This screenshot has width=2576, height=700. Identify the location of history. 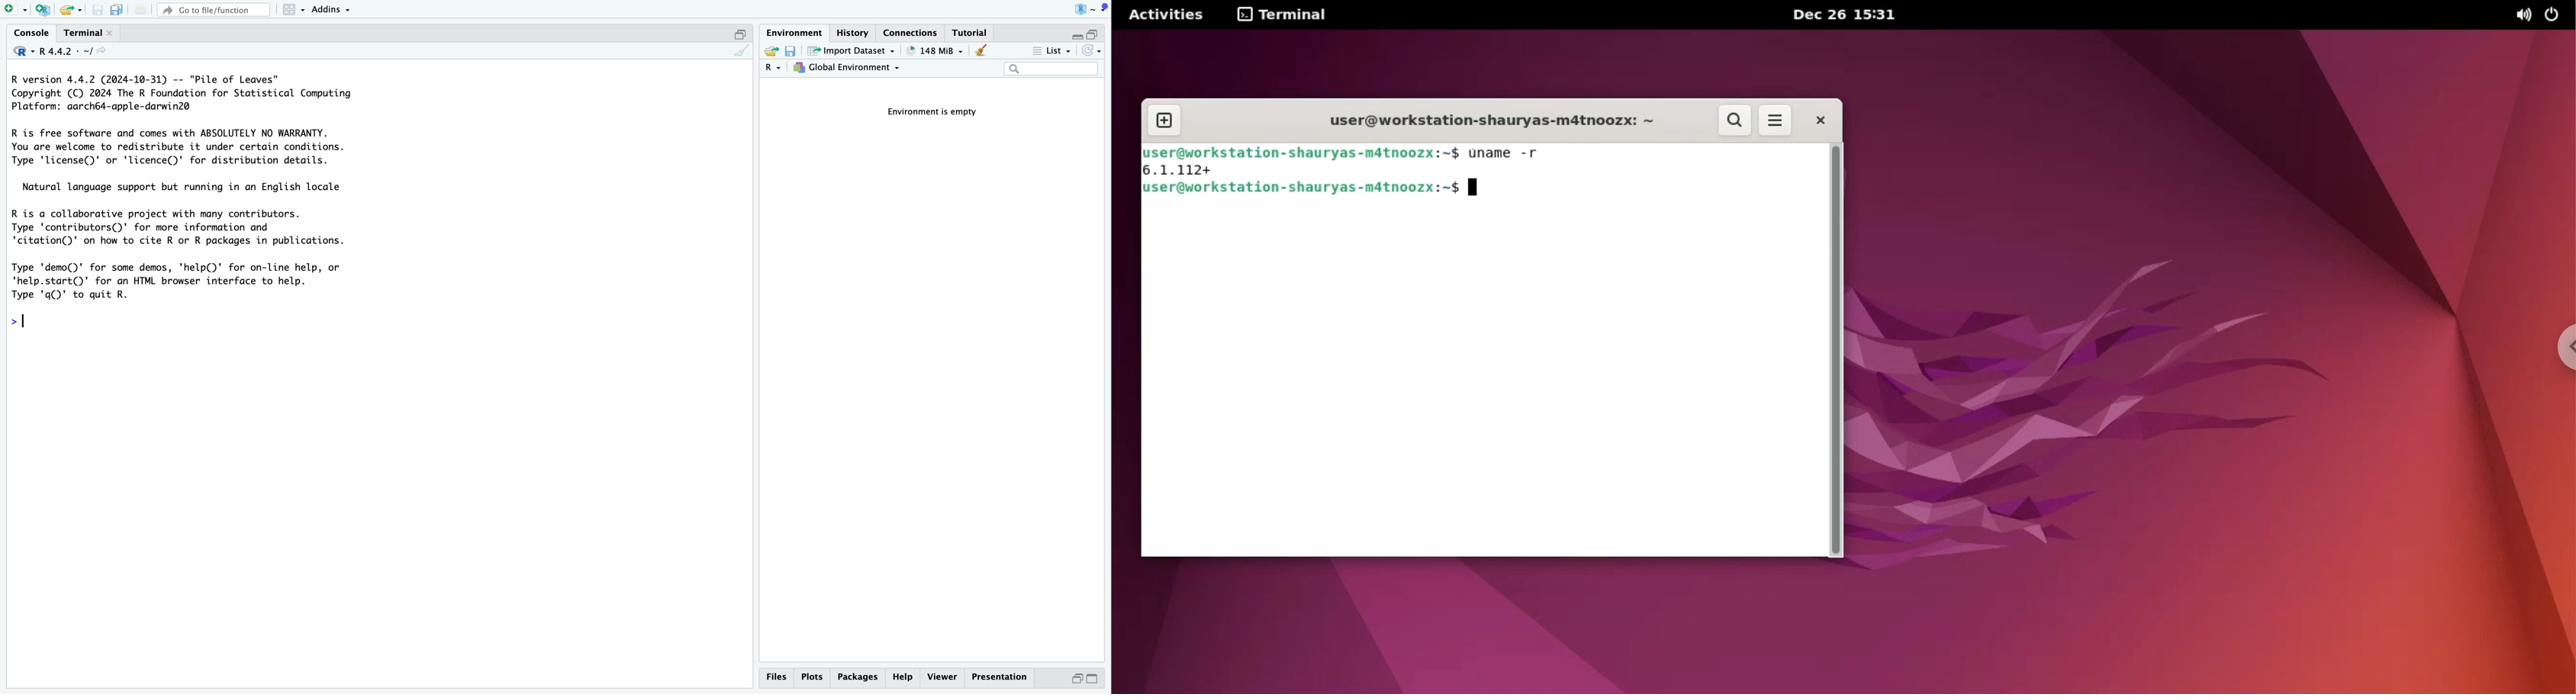
(856, 32).